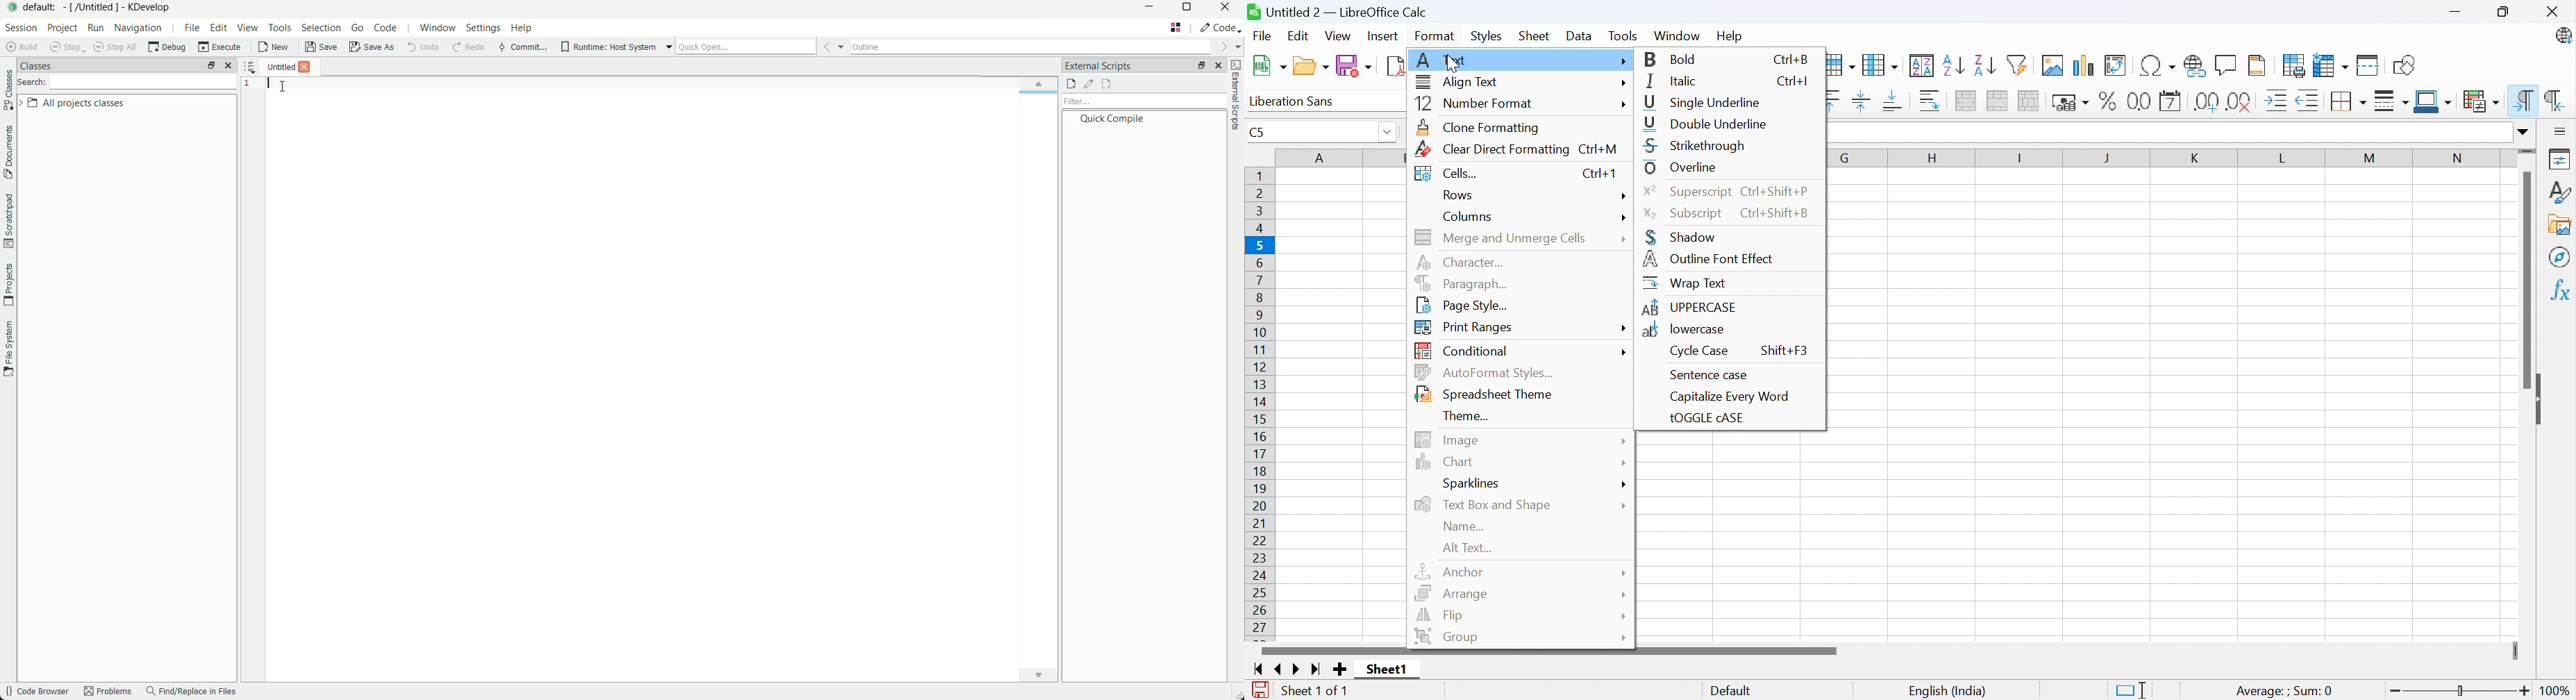 Image resolution: width=2576 pixels, height=700 pixels. What do you see at coordinates (2283, 690) in the screenshot?
I see `Average: ; Sum:0` at bounding box center [2283, 690].